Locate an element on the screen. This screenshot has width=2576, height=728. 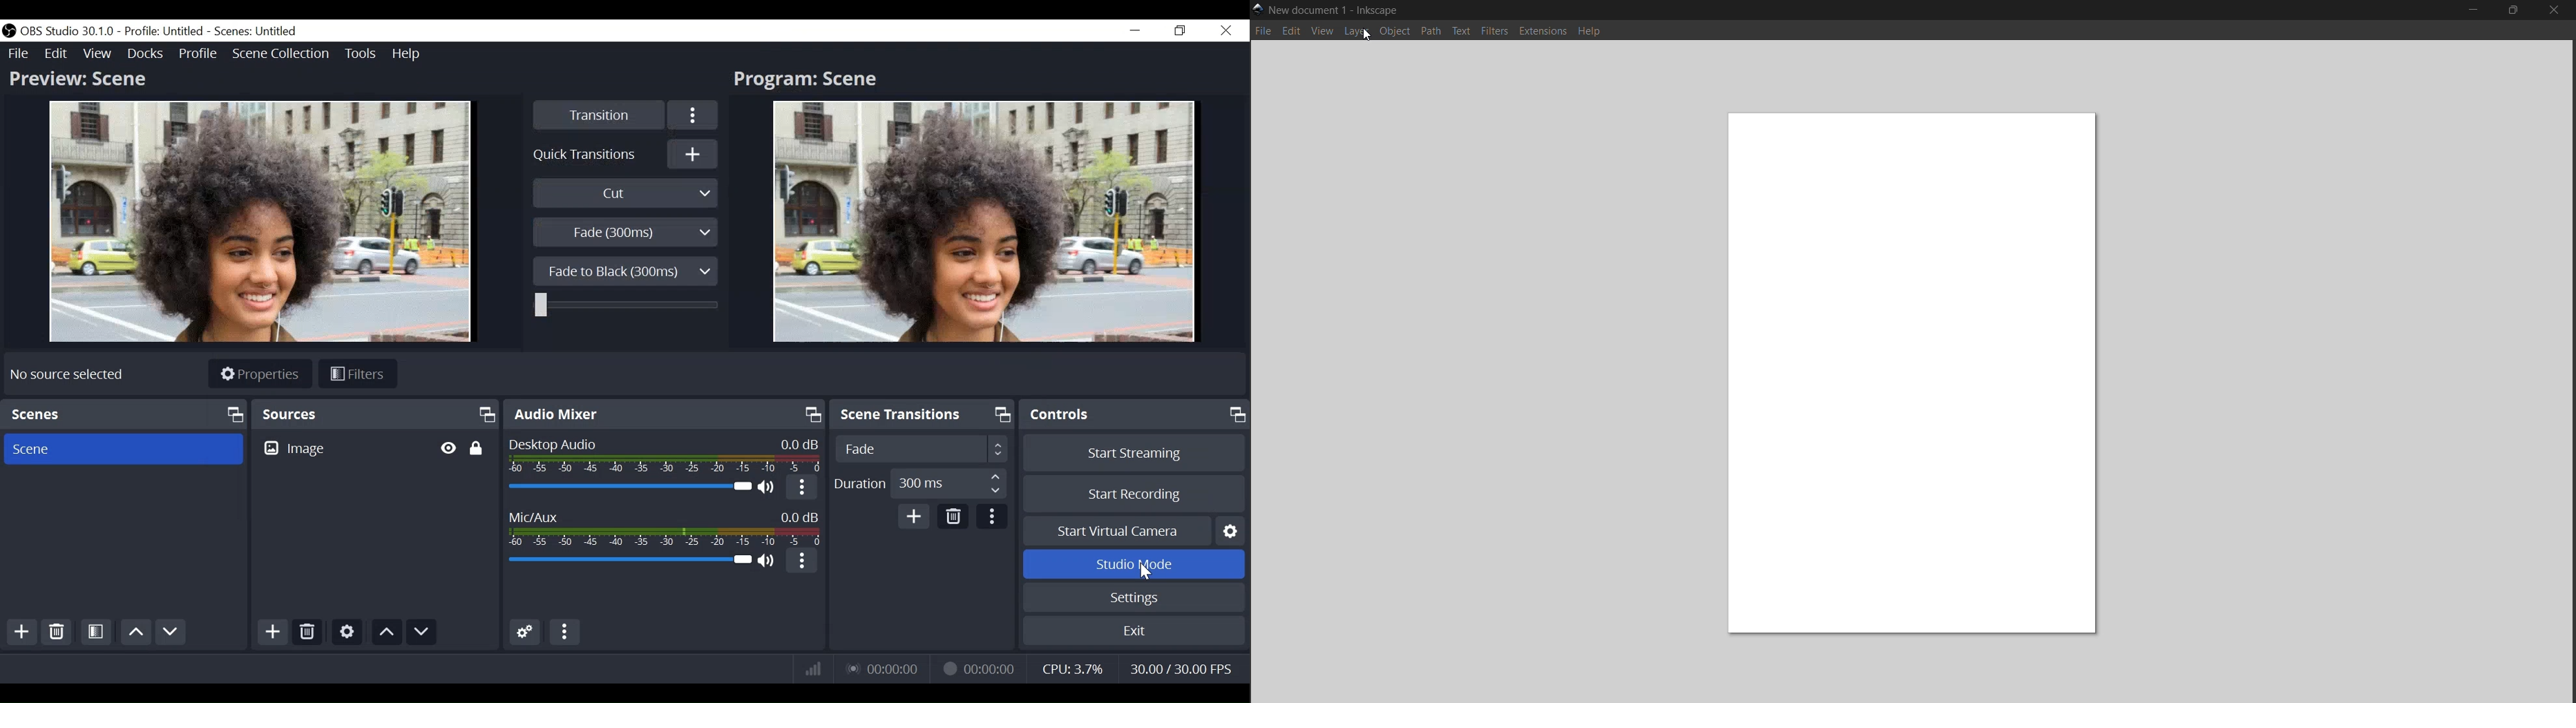
Move Scene Up is located at coordinates (134, 633).